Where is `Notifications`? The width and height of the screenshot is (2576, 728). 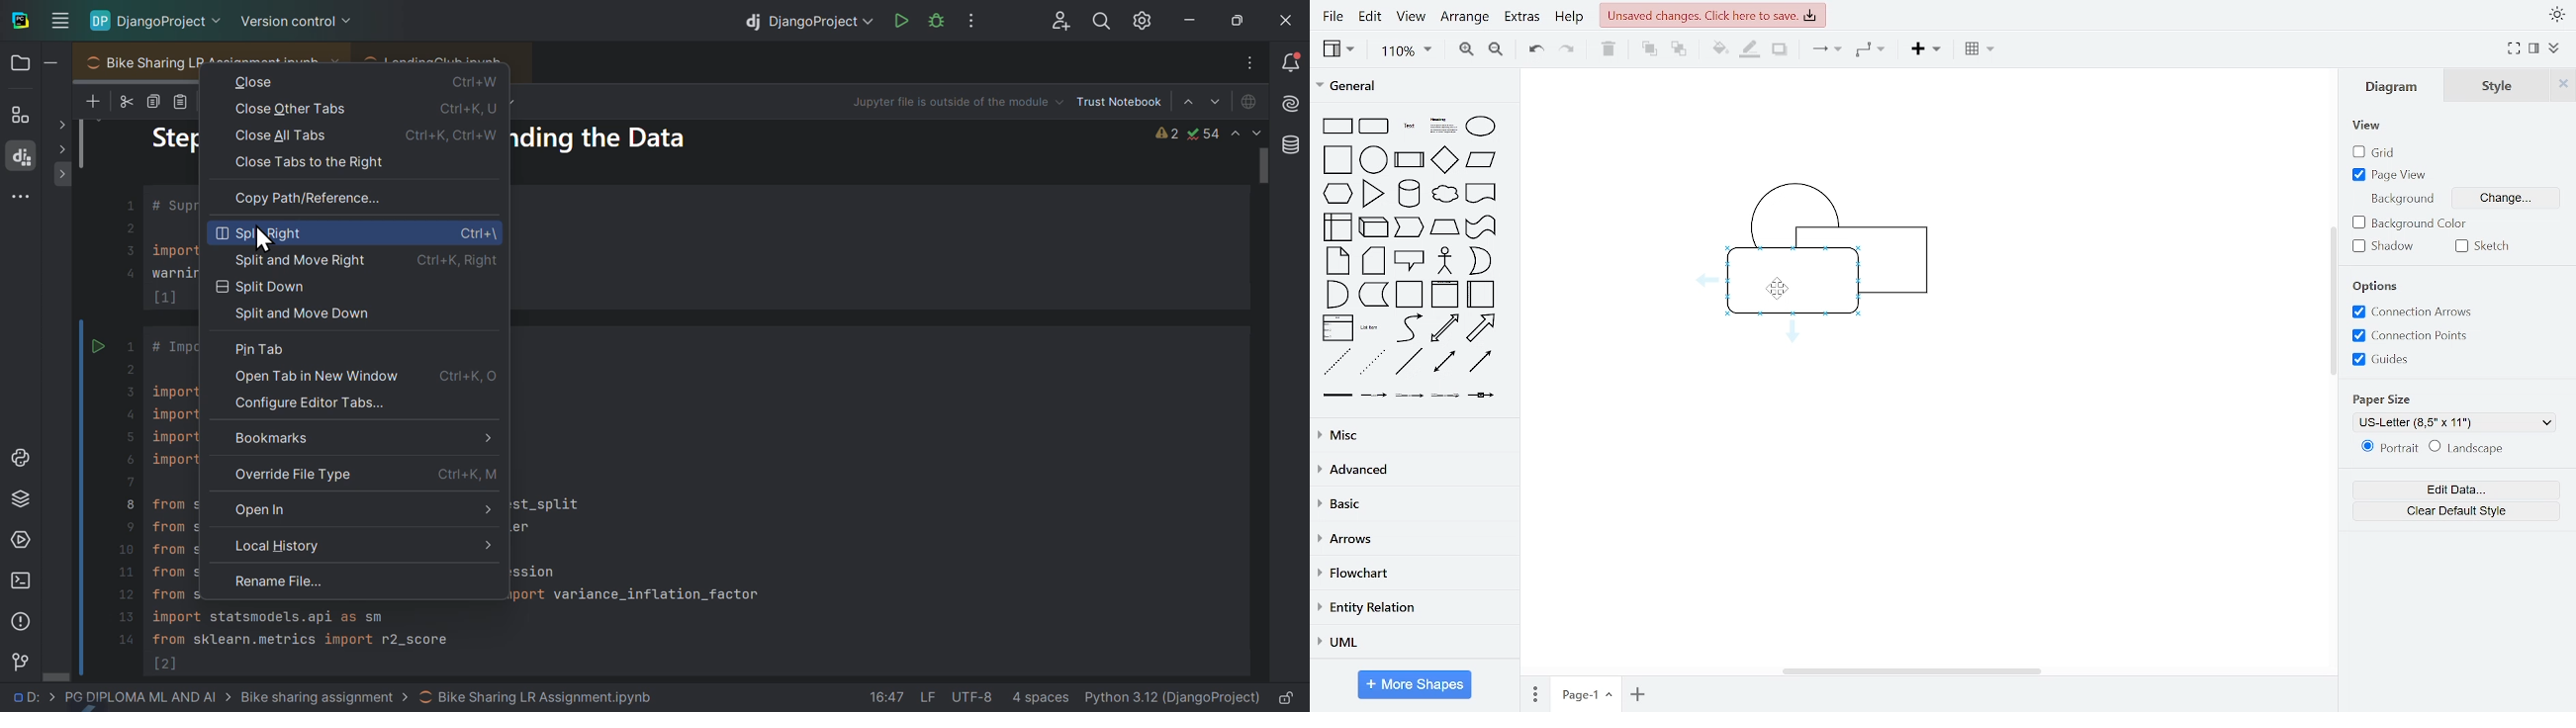 Notifications is located at coordinates (1289, 64).